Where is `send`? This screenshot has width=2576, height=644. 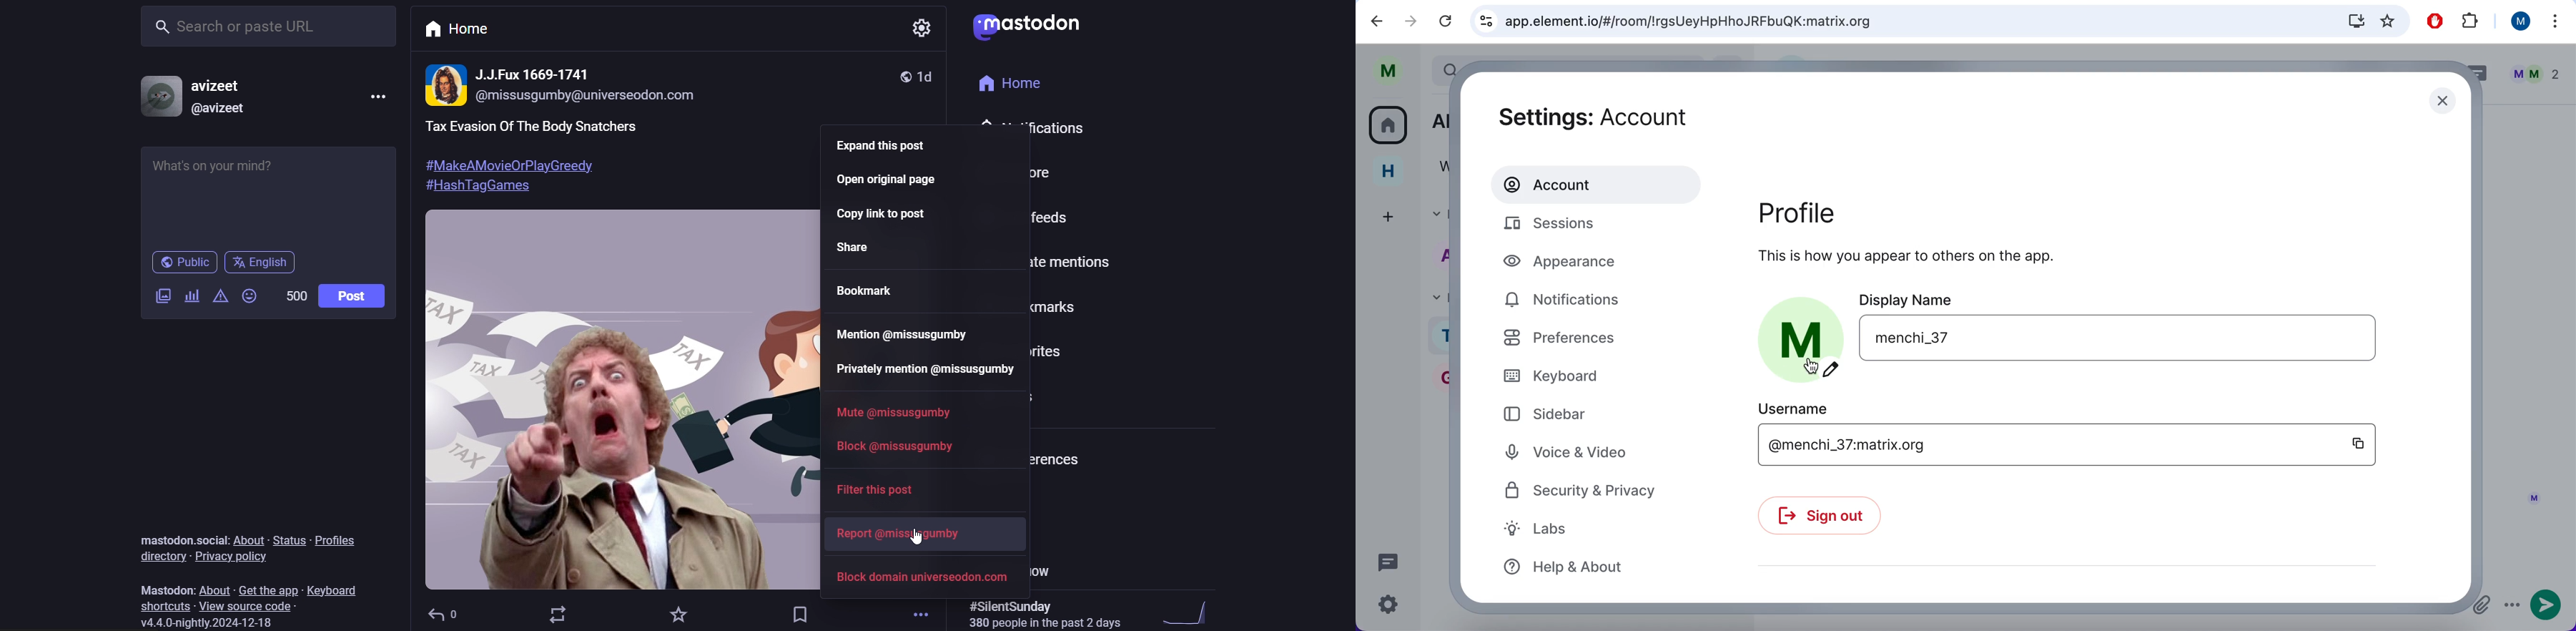 send is located at coordinates (2547, 607).